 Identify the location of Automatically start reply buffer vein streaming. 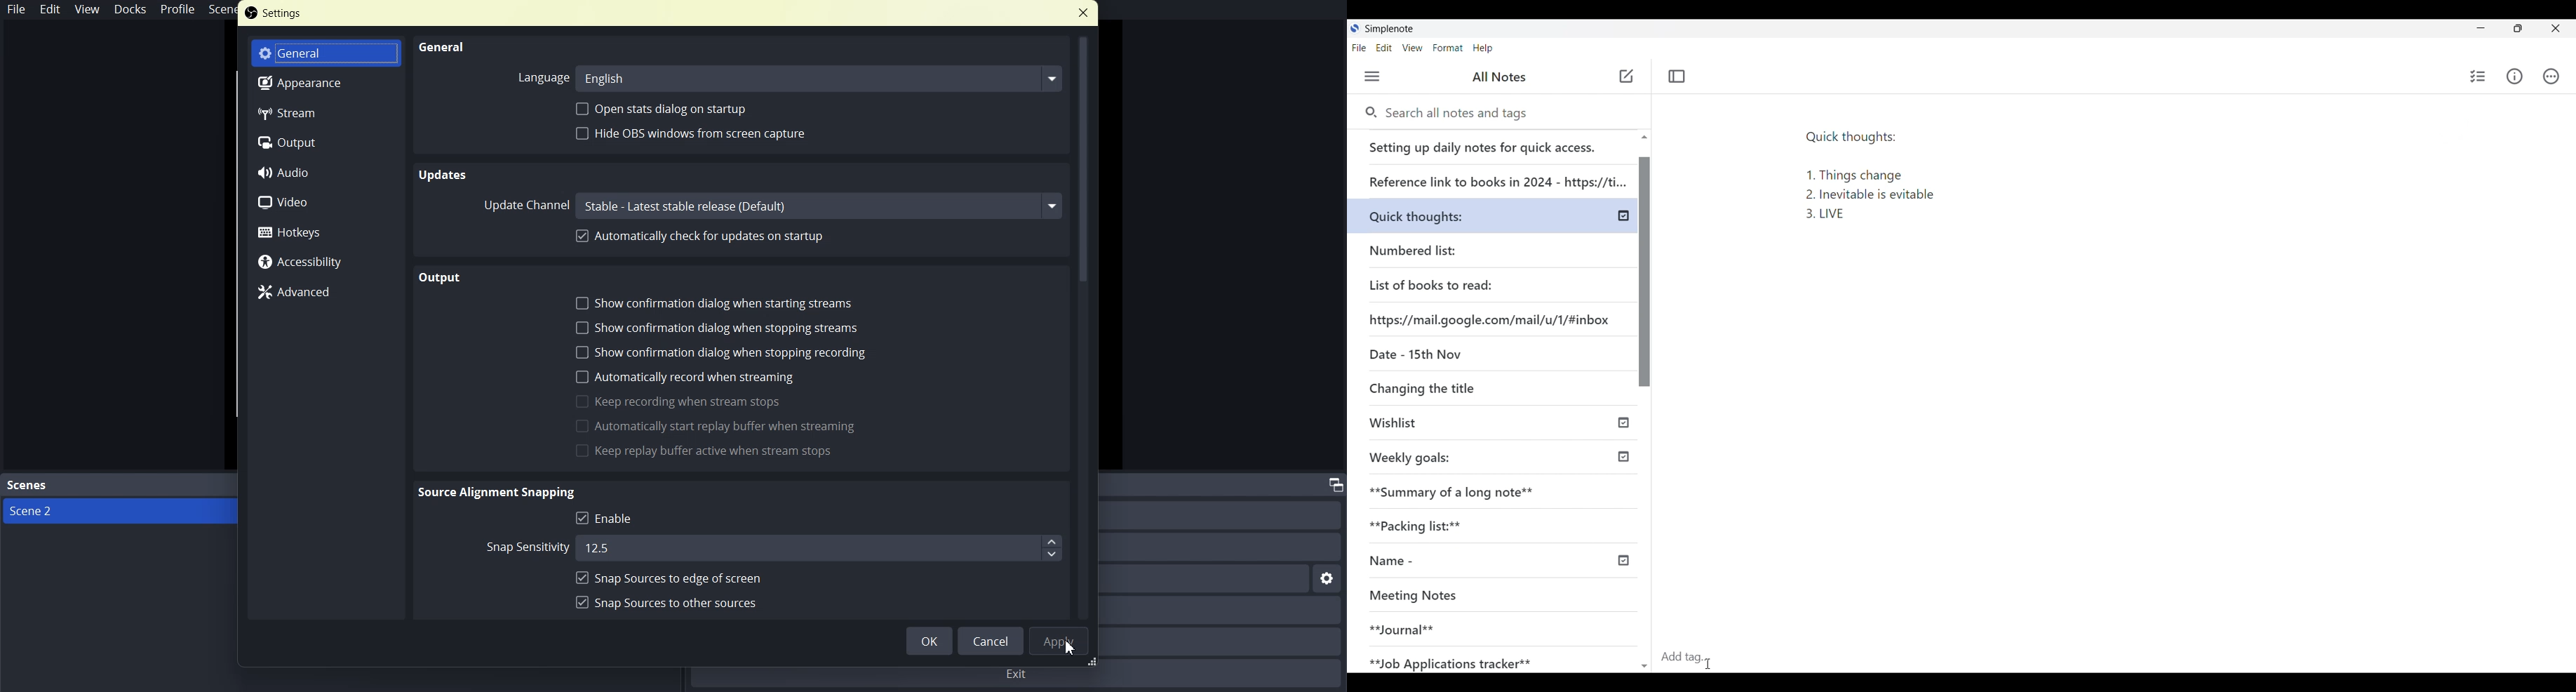
(716, 426).